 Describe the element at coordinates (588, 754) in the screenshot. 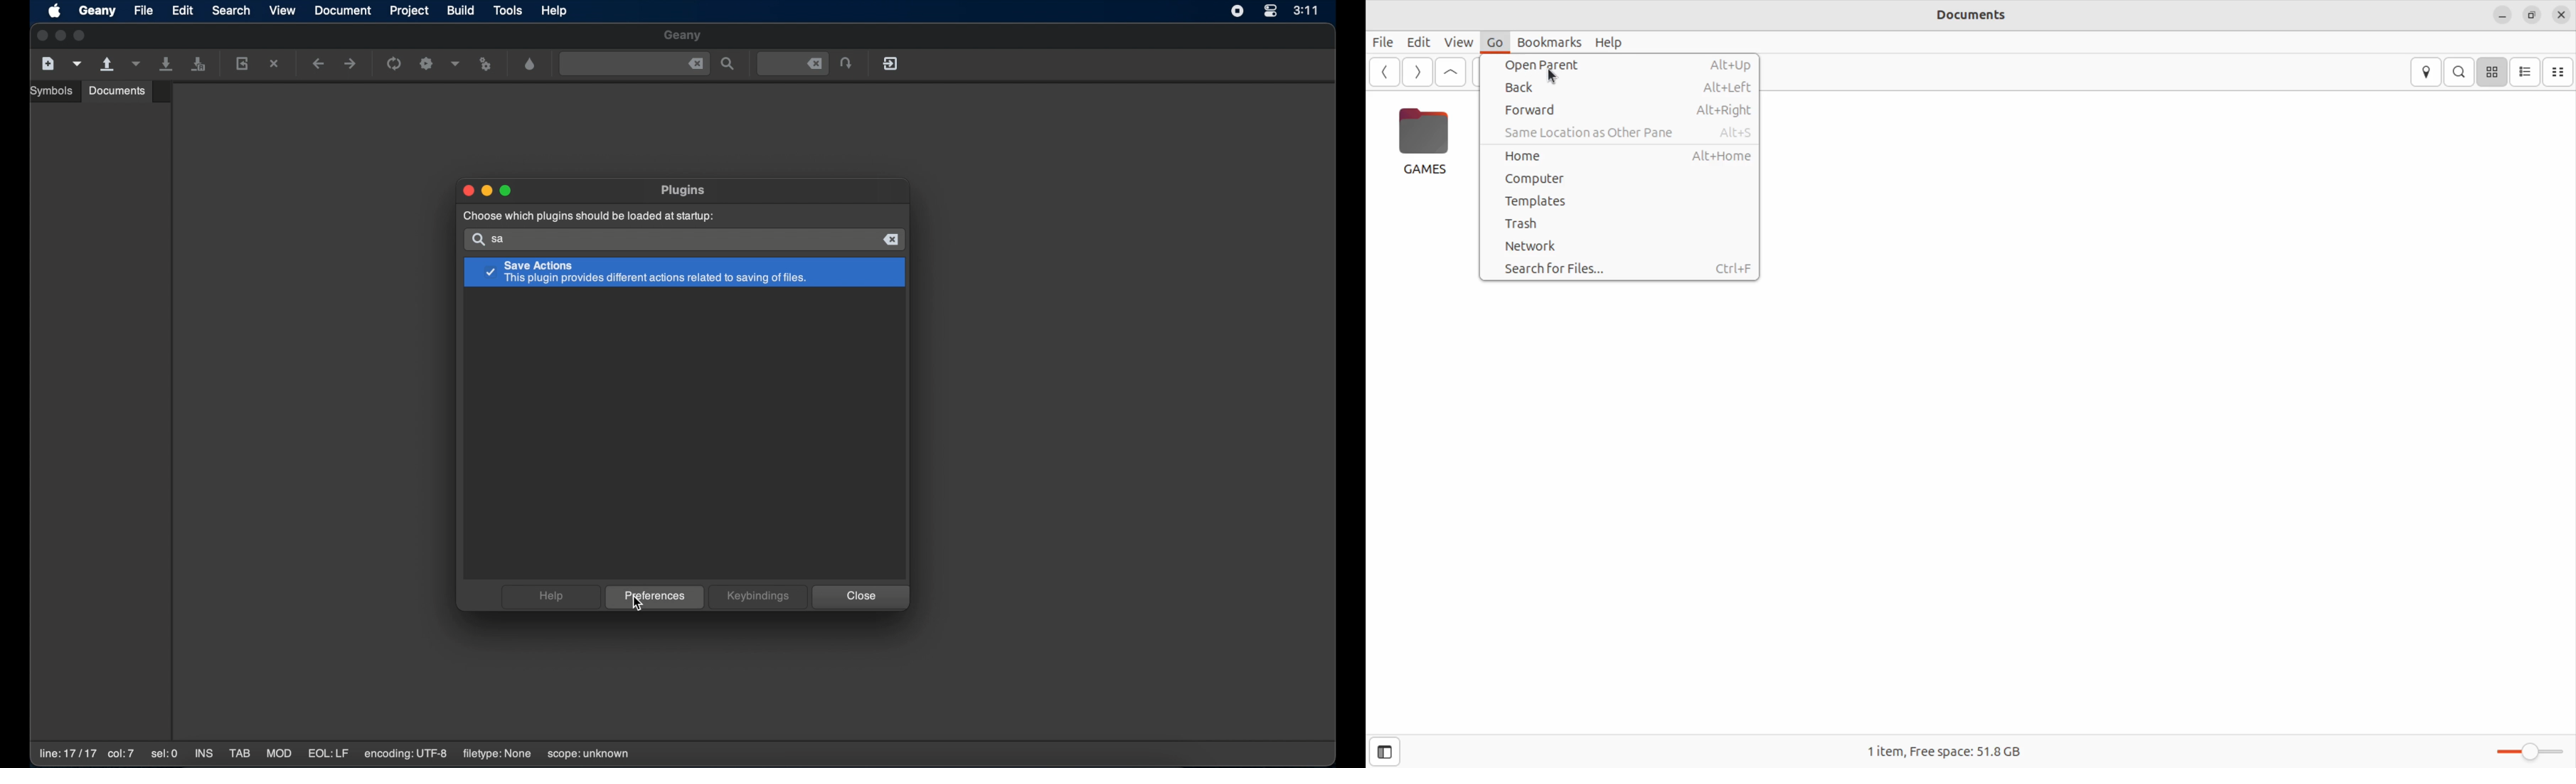

I see `scope:` at that location.